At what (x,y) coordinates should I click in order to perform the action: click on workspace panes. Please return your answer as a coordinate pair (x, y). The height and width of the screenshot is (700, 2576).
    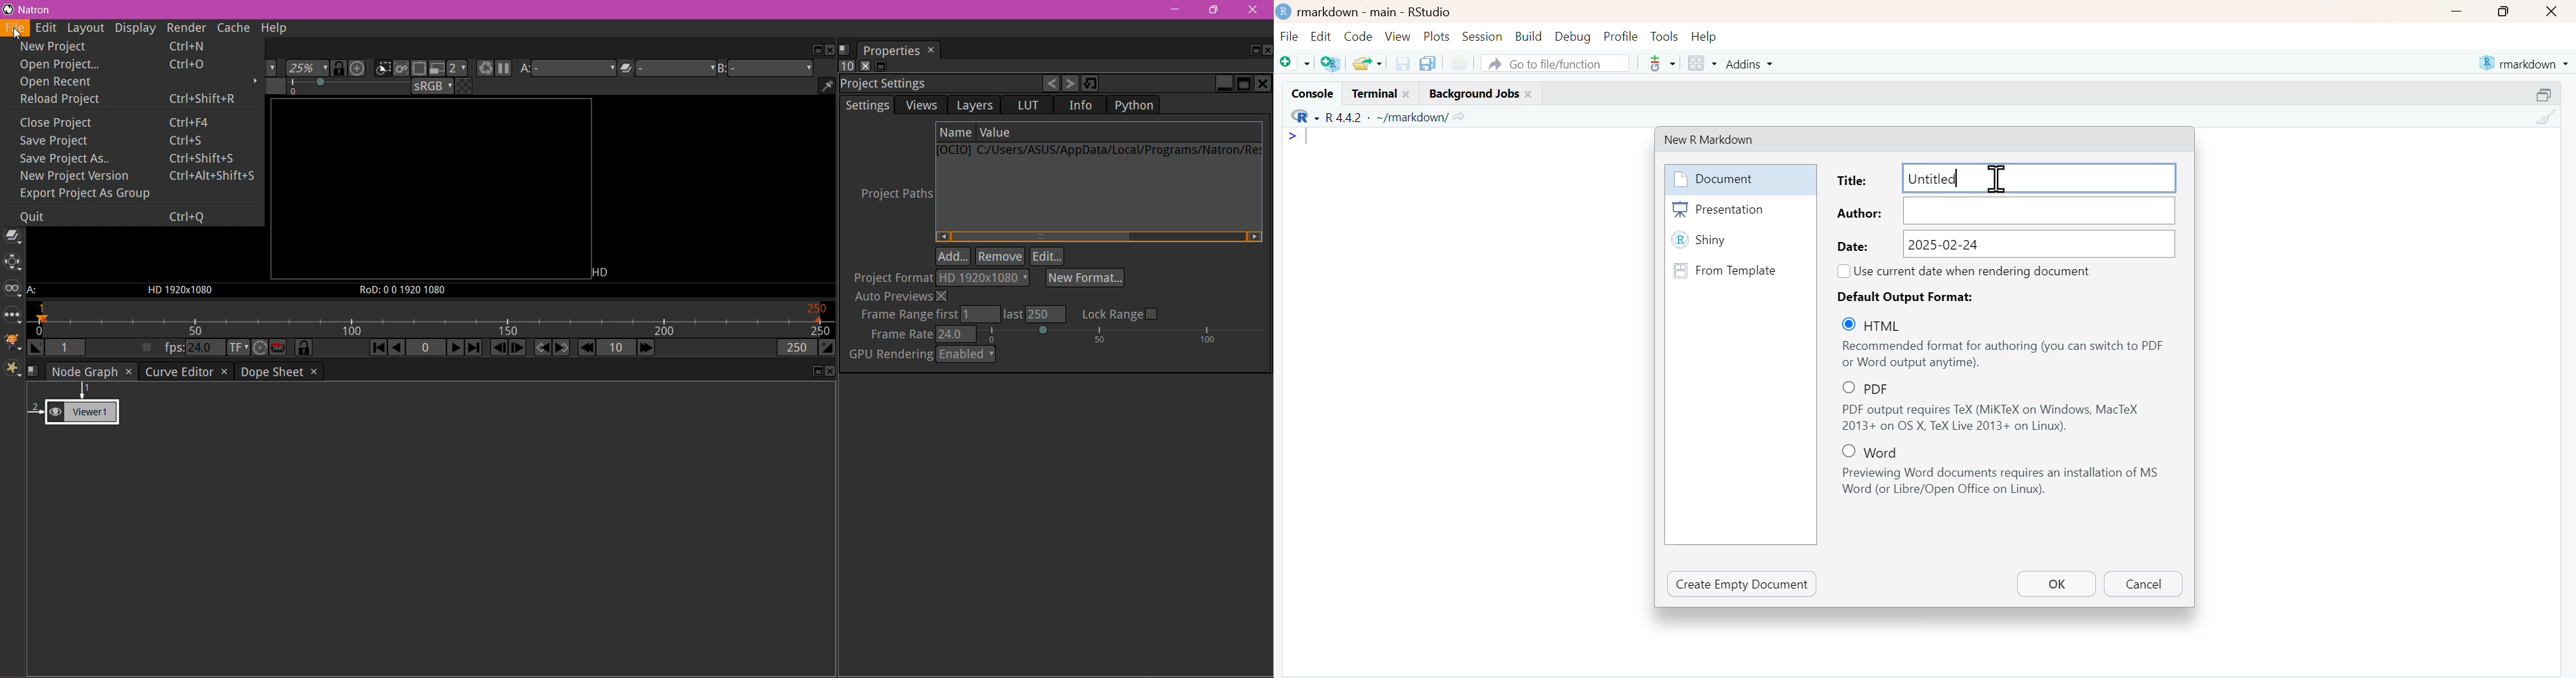
    Looking at the image, I should click on (1701, 63).